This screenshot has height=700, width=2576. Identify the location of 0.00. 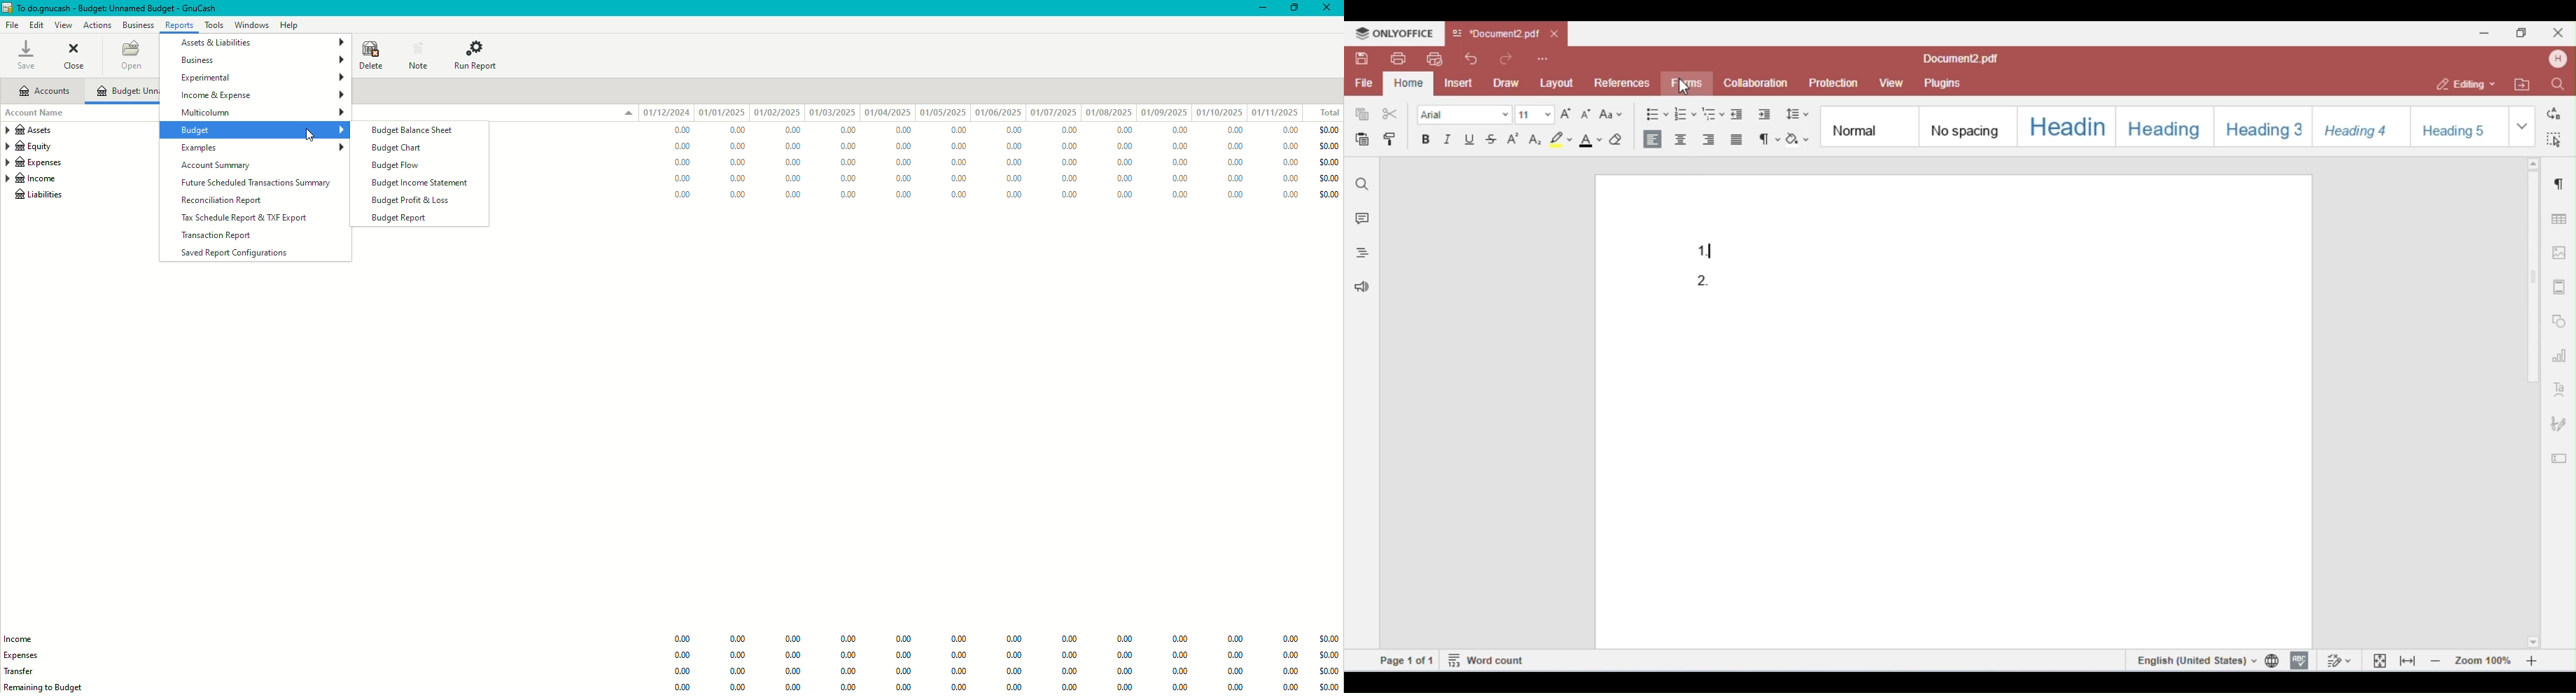
(1182, 164).